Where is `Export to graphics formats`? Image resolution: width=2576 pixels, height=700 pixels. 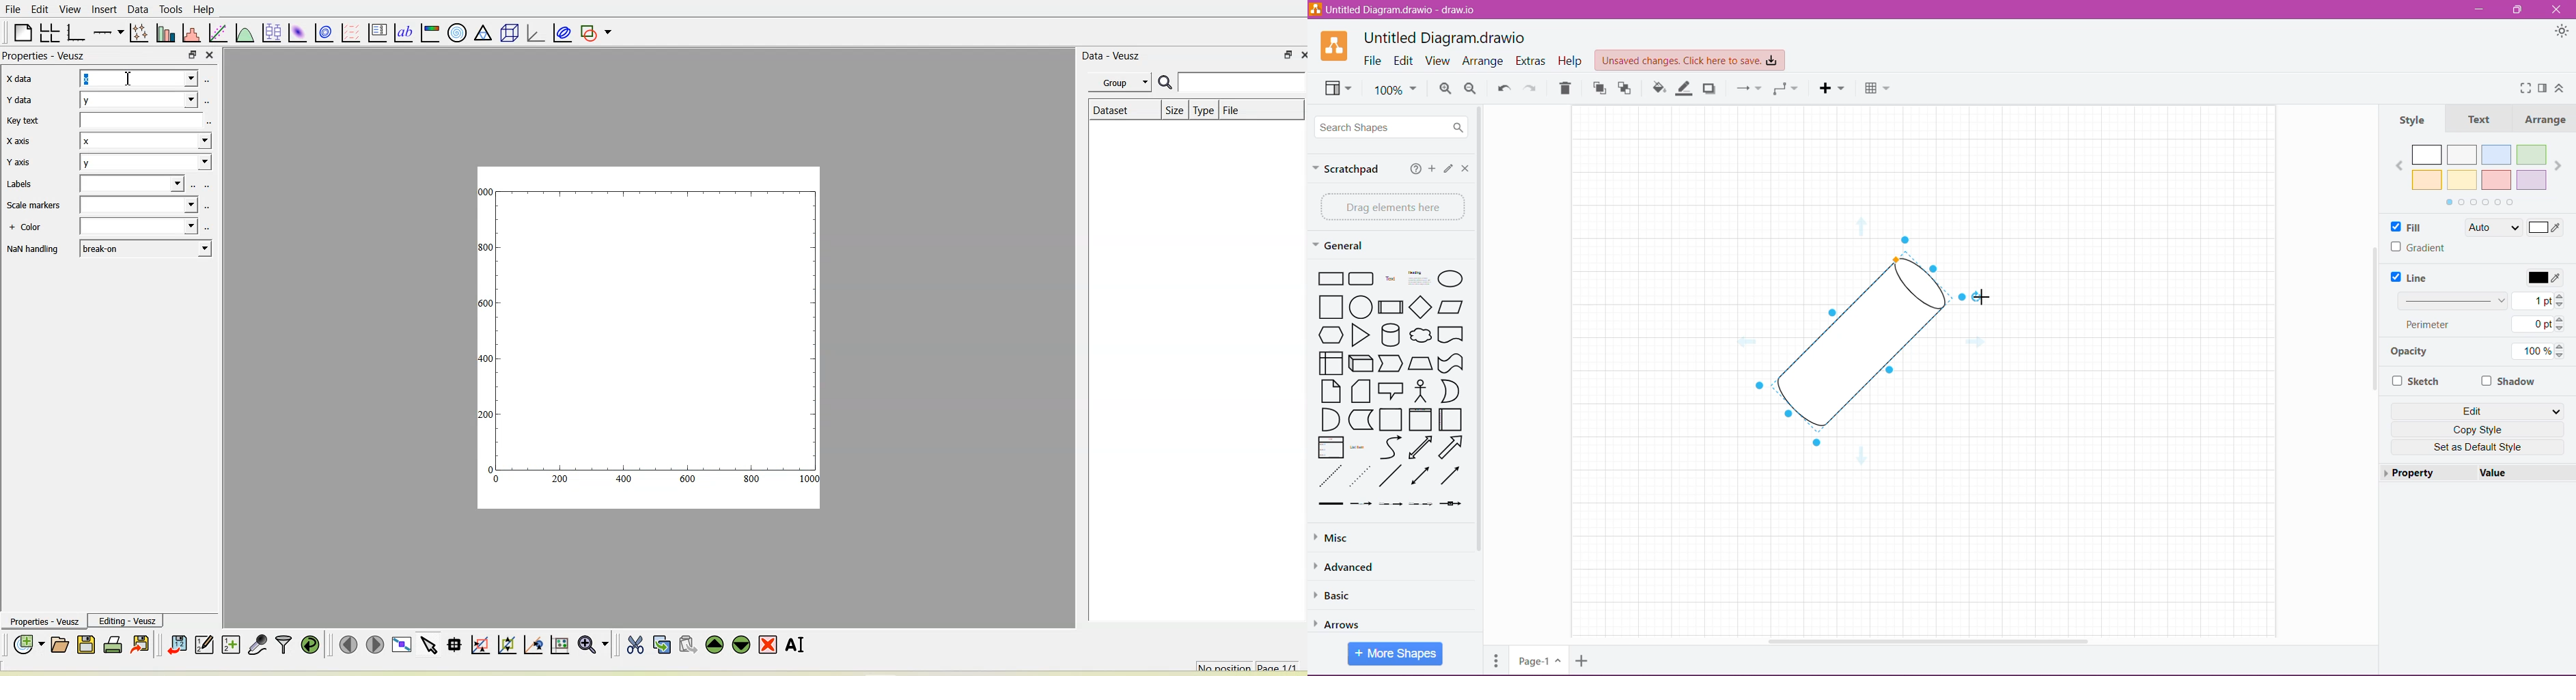 Export to graphics formats is located at coordinates (140, 645).